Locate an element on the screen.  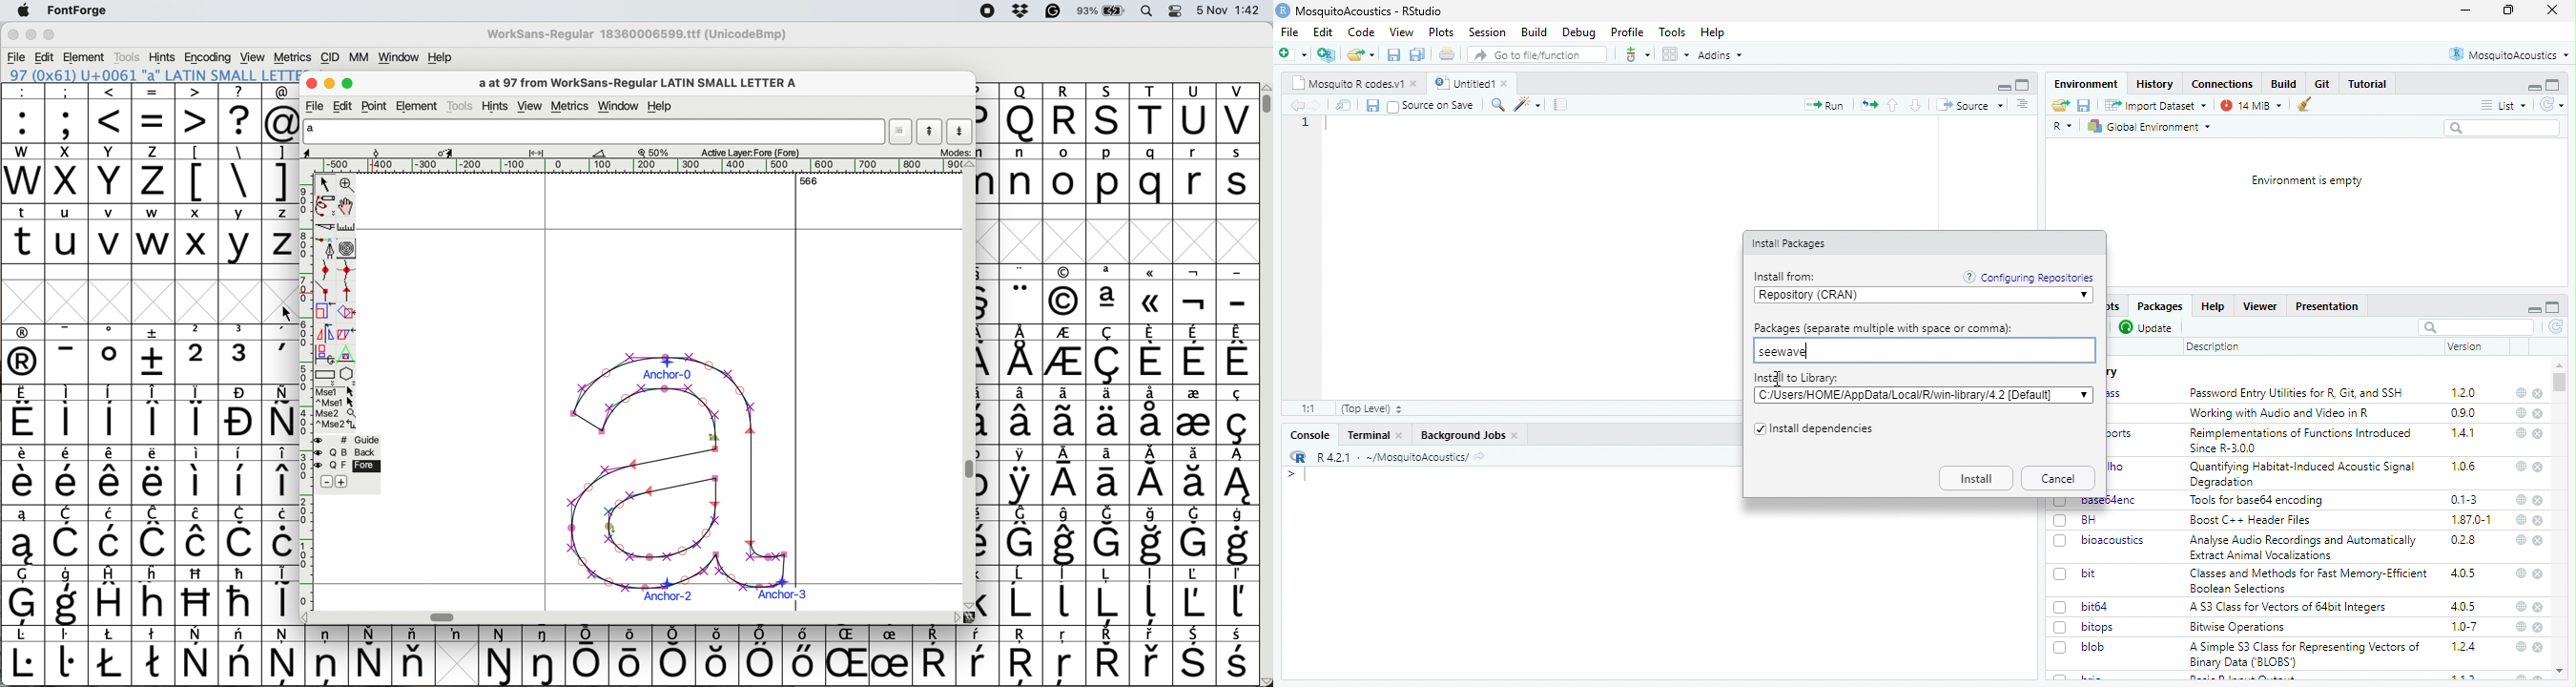
Profile is located at coordinates (1629, 32).